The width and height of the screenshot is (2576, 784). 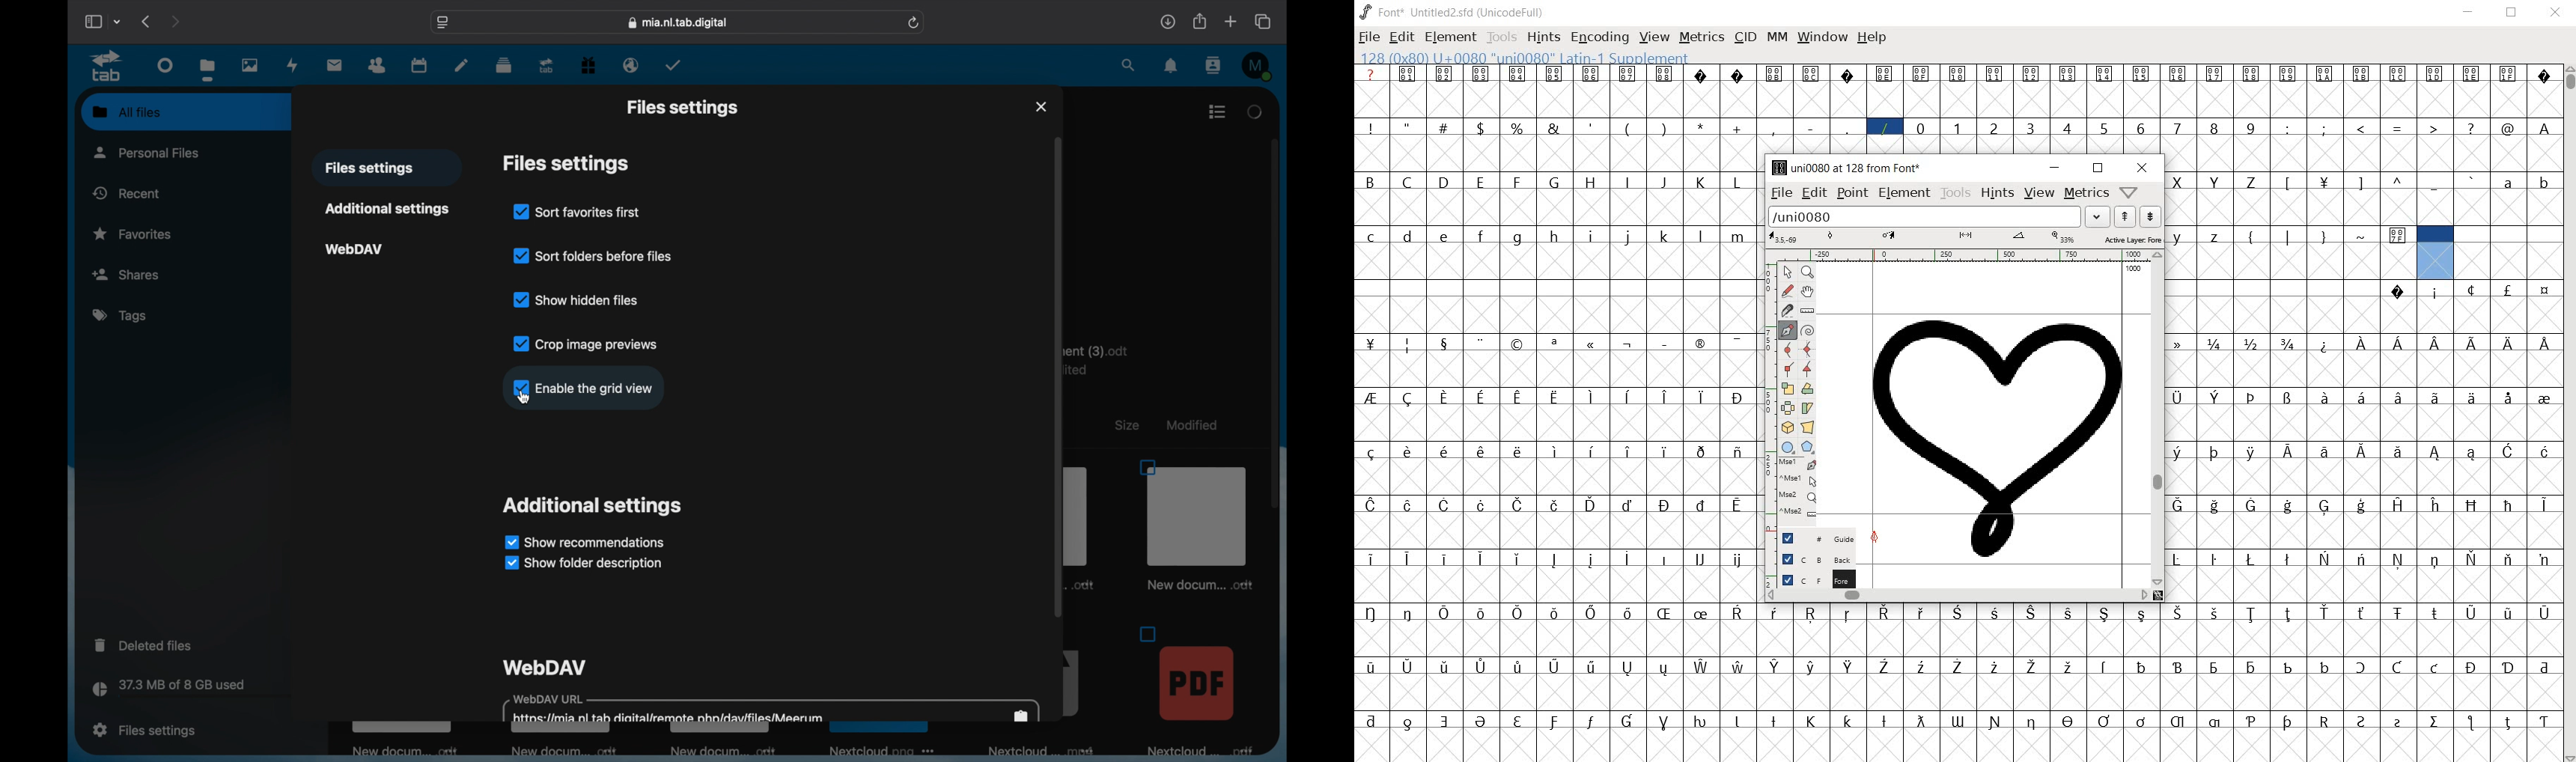 I want to click on glyph, so click(x=1443, y=558).